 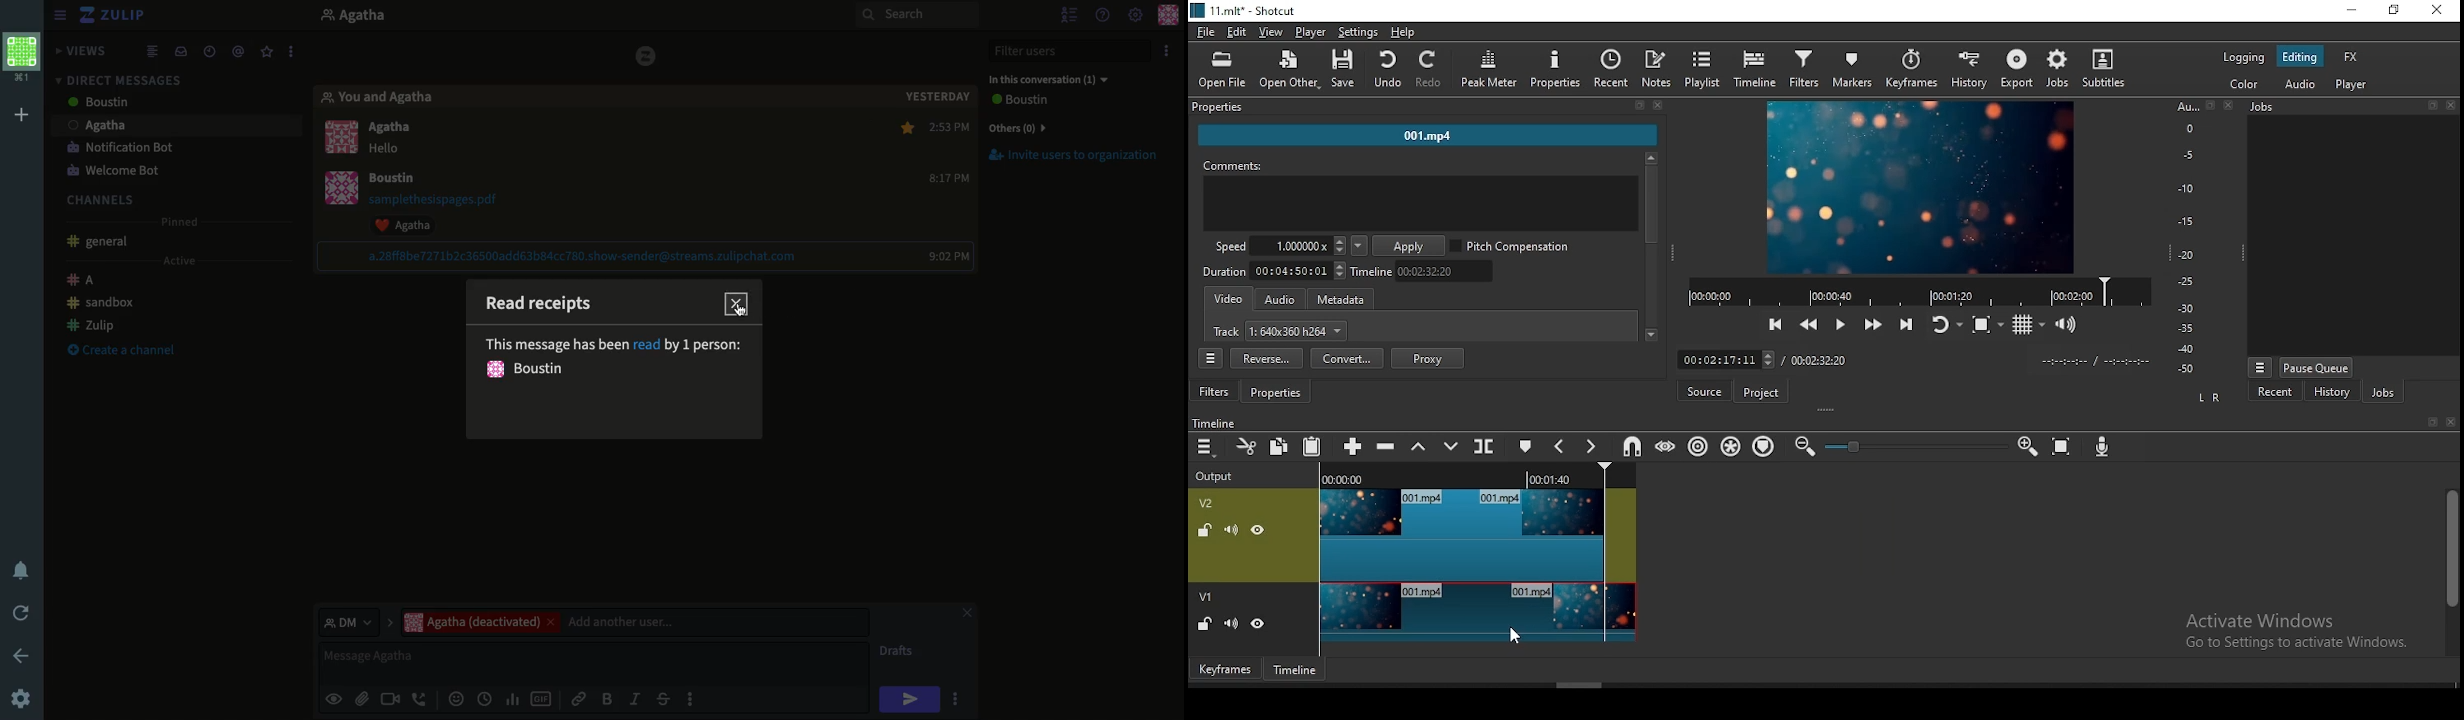 What do you see at coordinates (547, 311) in the screenshot?
I see `Read receipts` at bounding box center [547, 311].